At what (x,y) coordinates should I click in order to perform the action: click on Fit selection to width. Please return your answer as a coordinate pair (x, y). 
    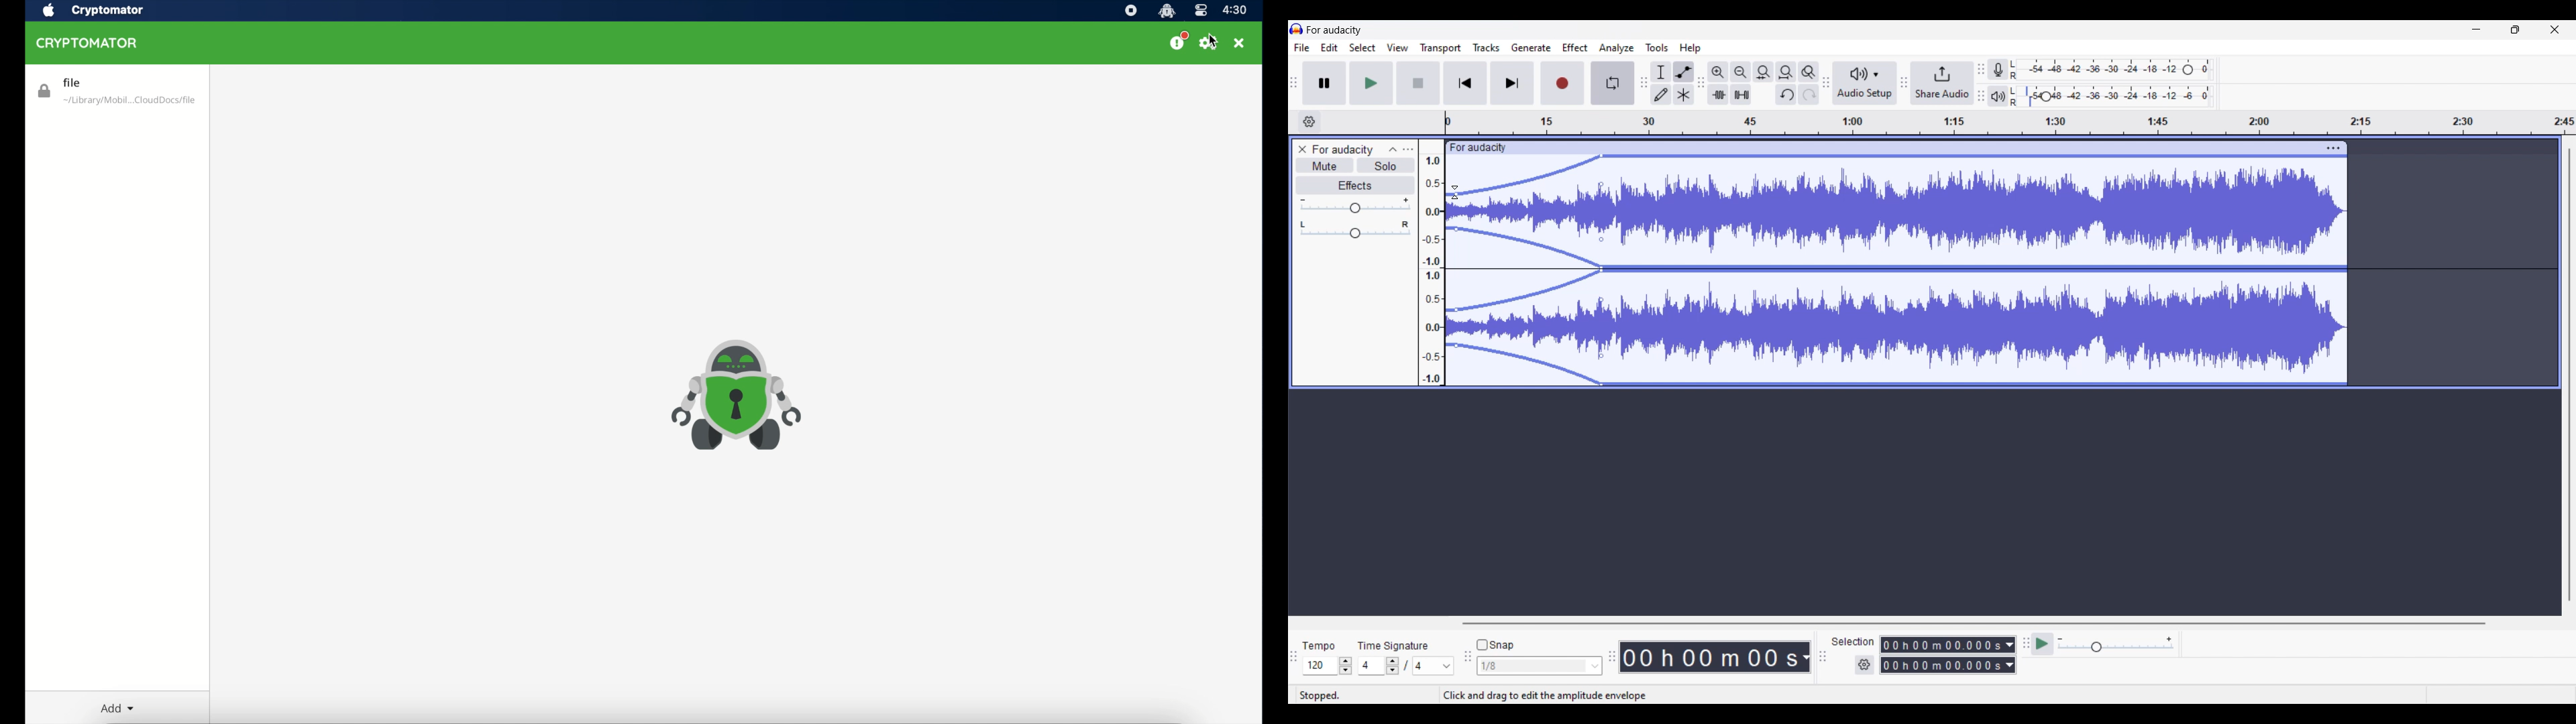
    Looking at the image, I should click on (1764, 72).